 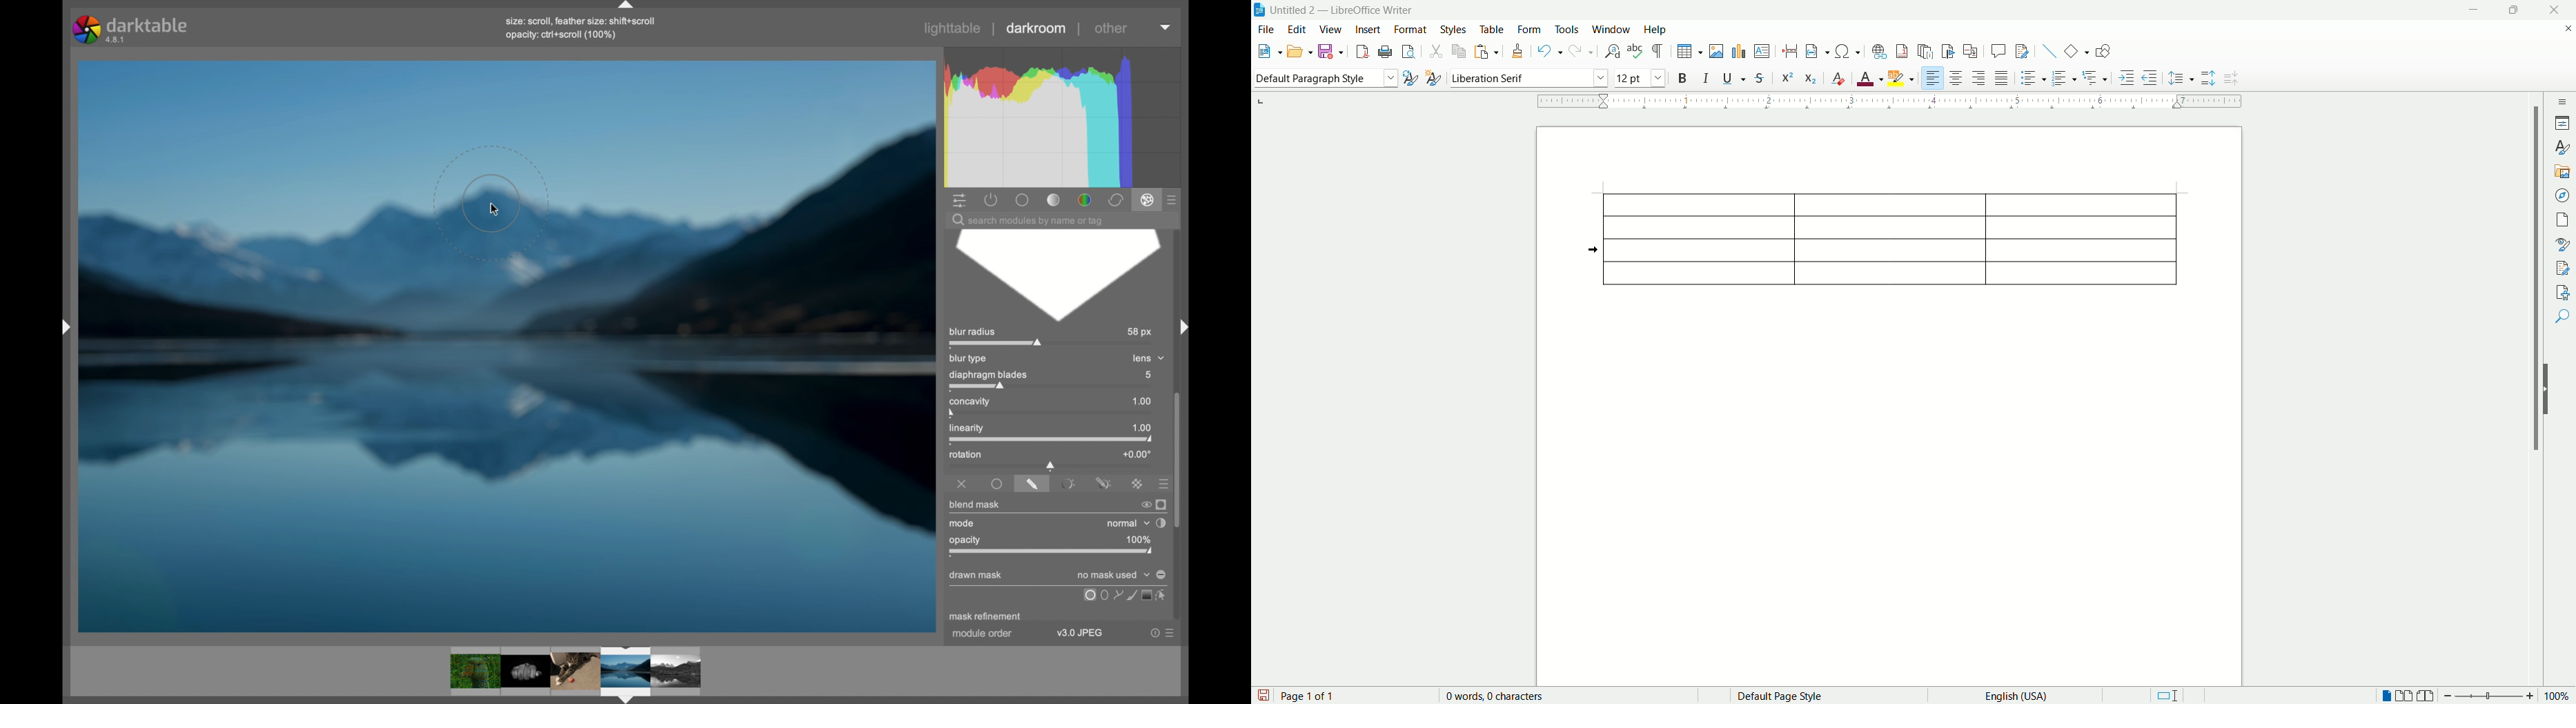 I want to click on linearity, so click(x=974, y=430).